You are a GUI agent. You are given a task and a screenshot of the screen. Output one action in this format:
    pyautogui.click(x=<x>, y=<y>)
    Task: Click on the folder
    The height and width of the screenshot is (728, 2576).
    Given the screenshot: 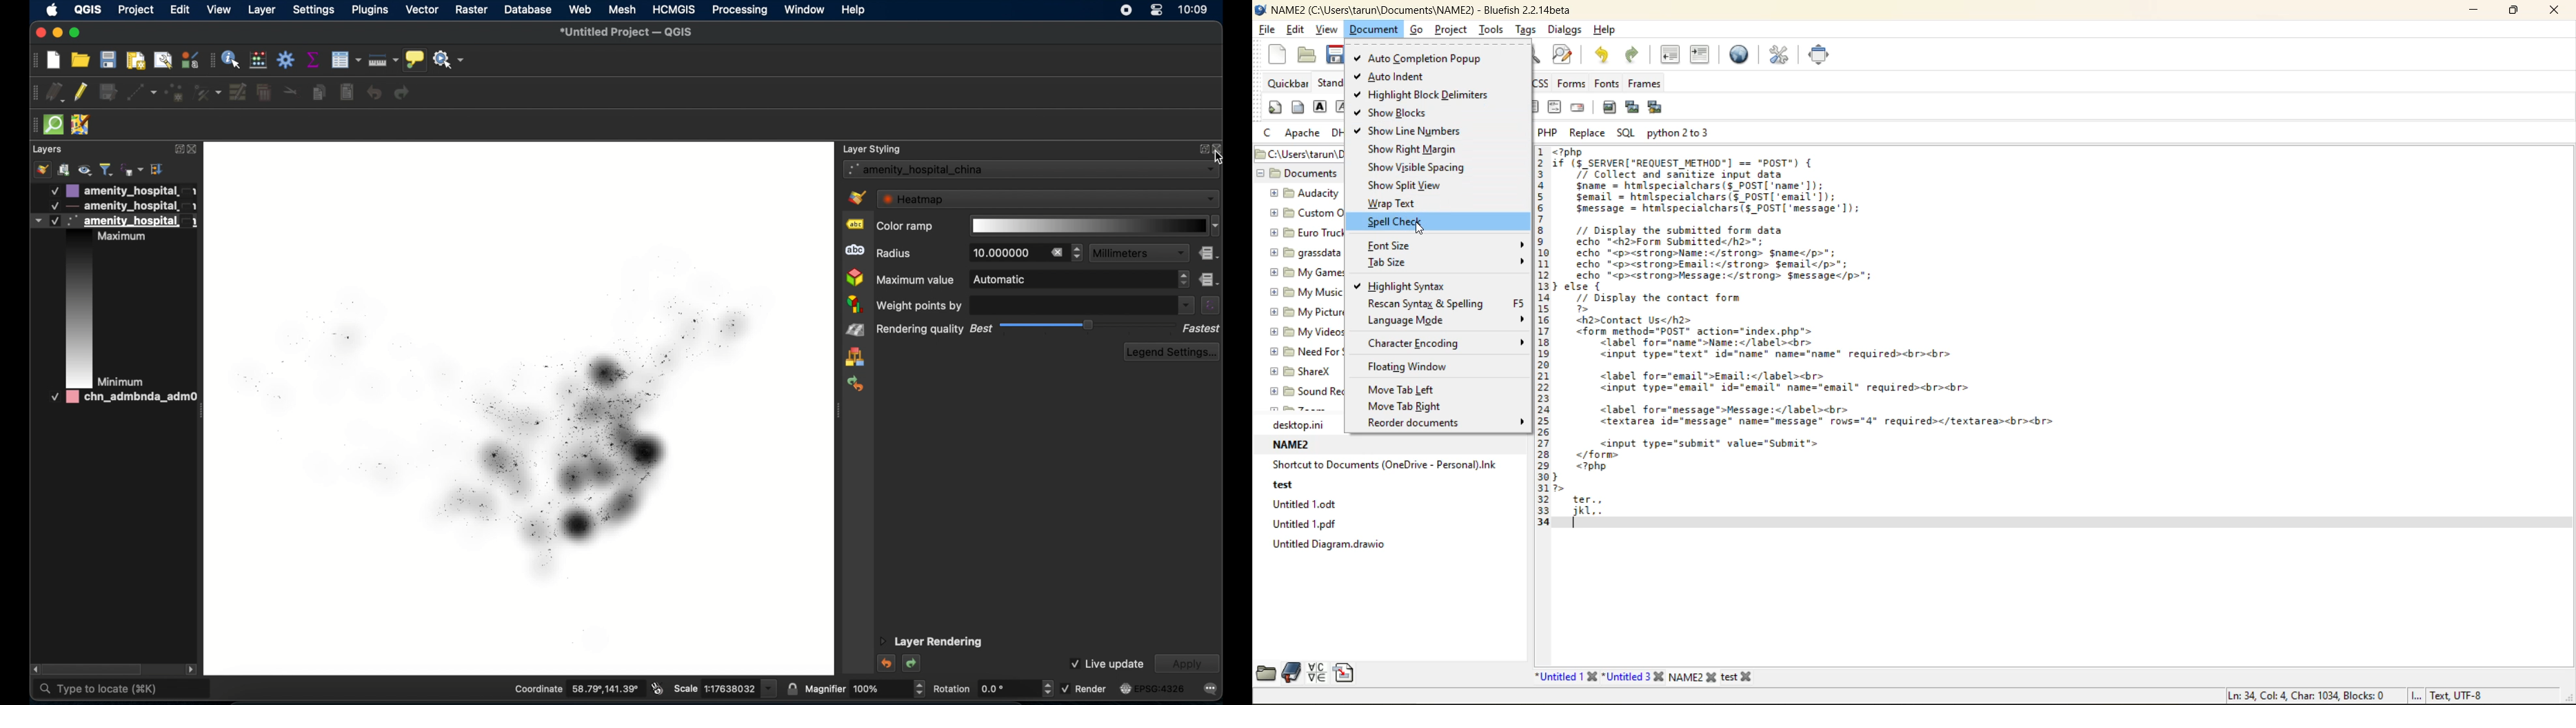 What is the action you would take?
    pyautogui.click(x=1298, y=426)
    